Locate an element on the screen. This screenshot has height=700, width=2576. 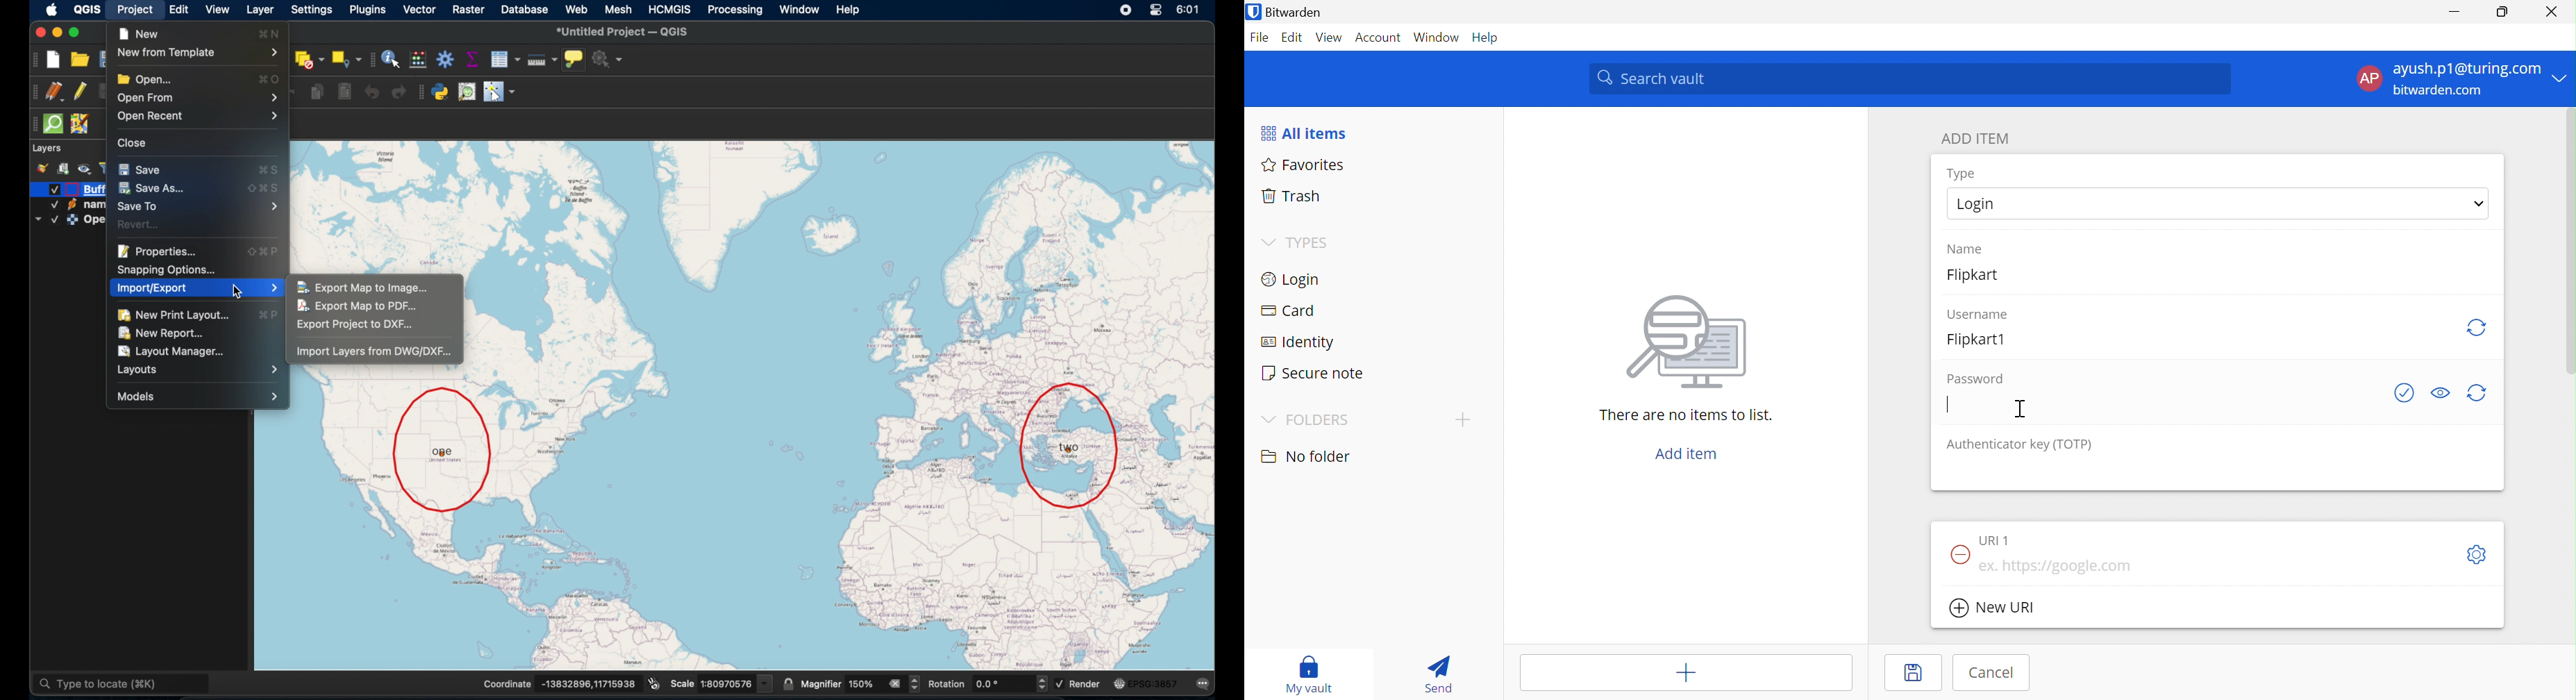
drag handle is located at coordinates (33, 92).